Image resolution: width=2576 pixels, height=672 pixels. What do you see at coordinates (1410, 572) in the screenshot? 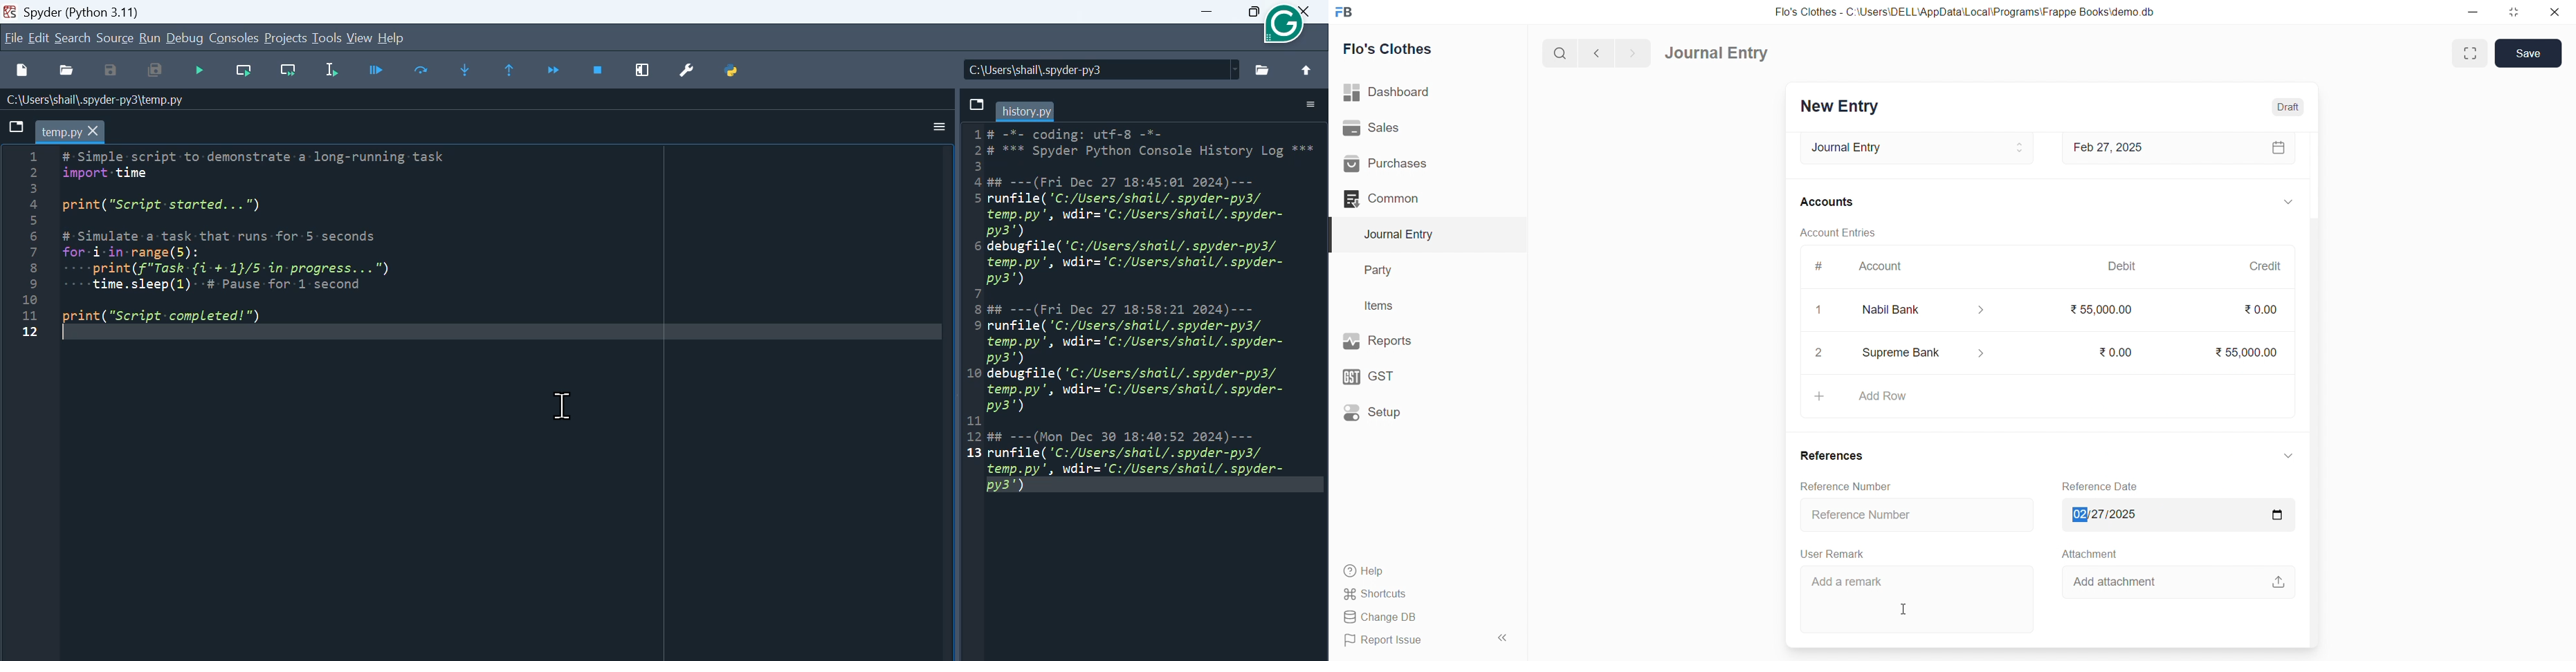
I see `Help` at bounding box center [1410, 572].